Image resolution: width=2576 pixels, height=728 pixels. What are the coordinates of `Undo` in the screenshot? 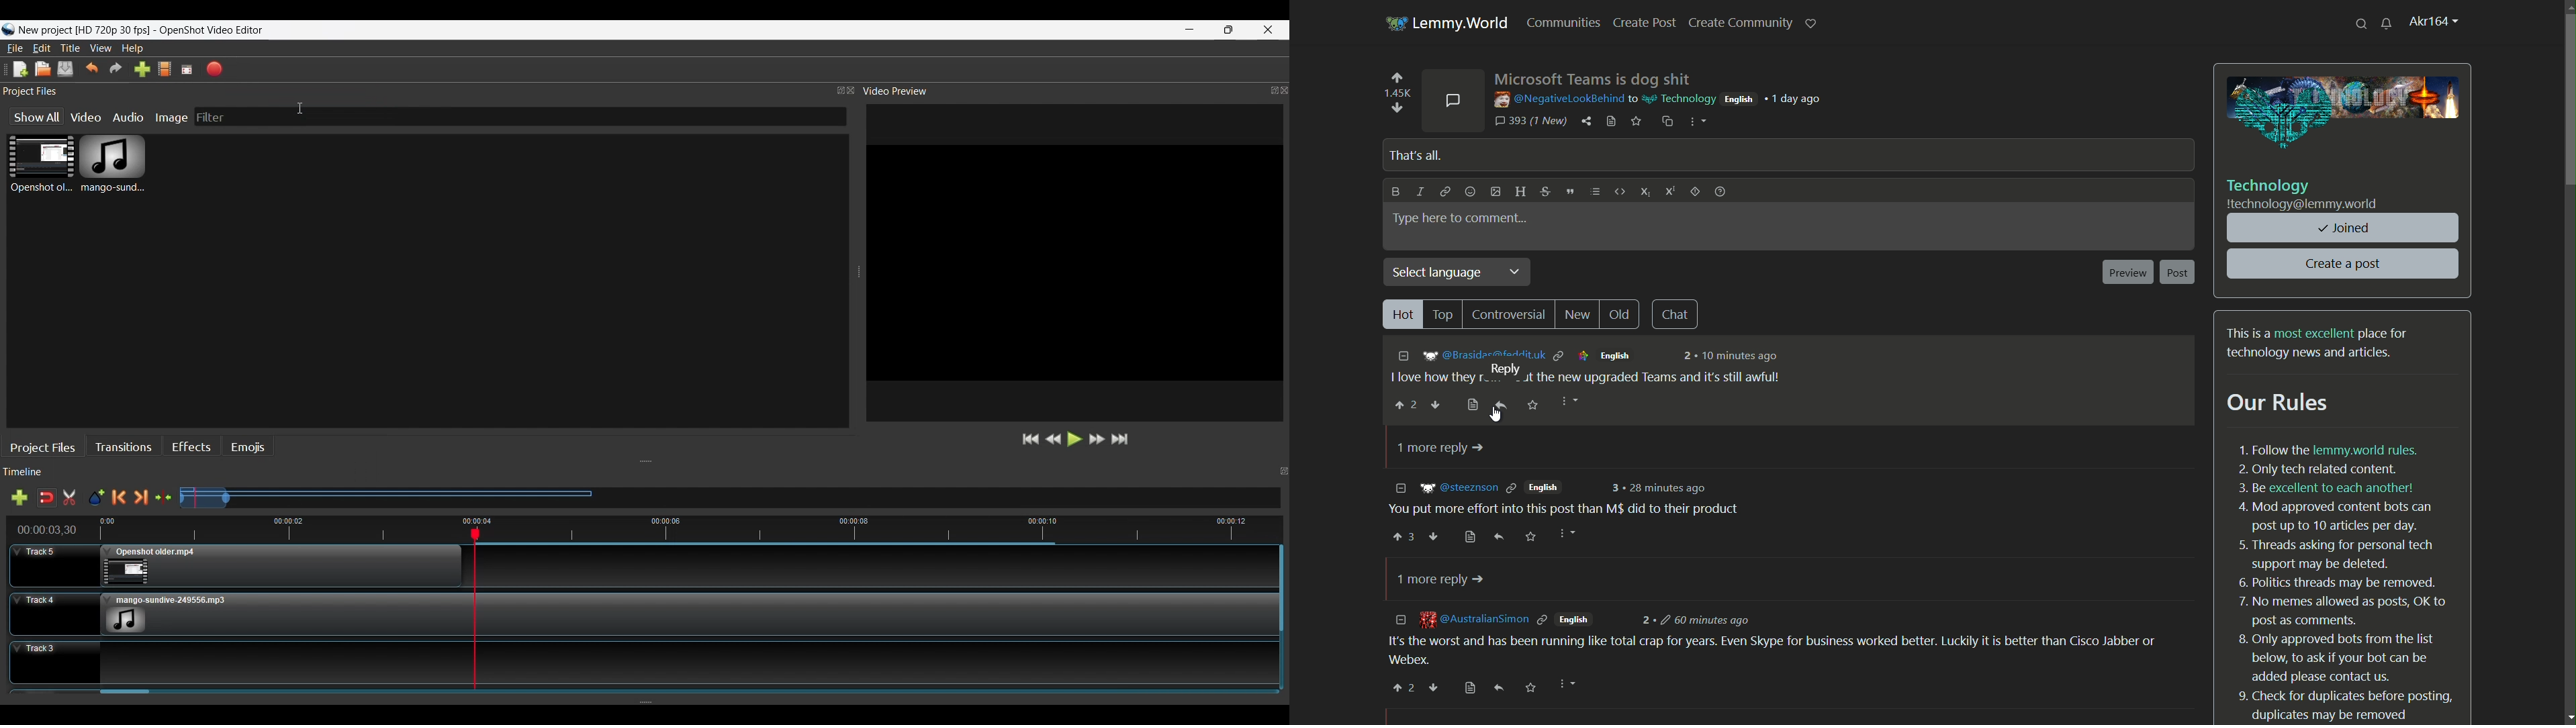 It's located at (93, 68).